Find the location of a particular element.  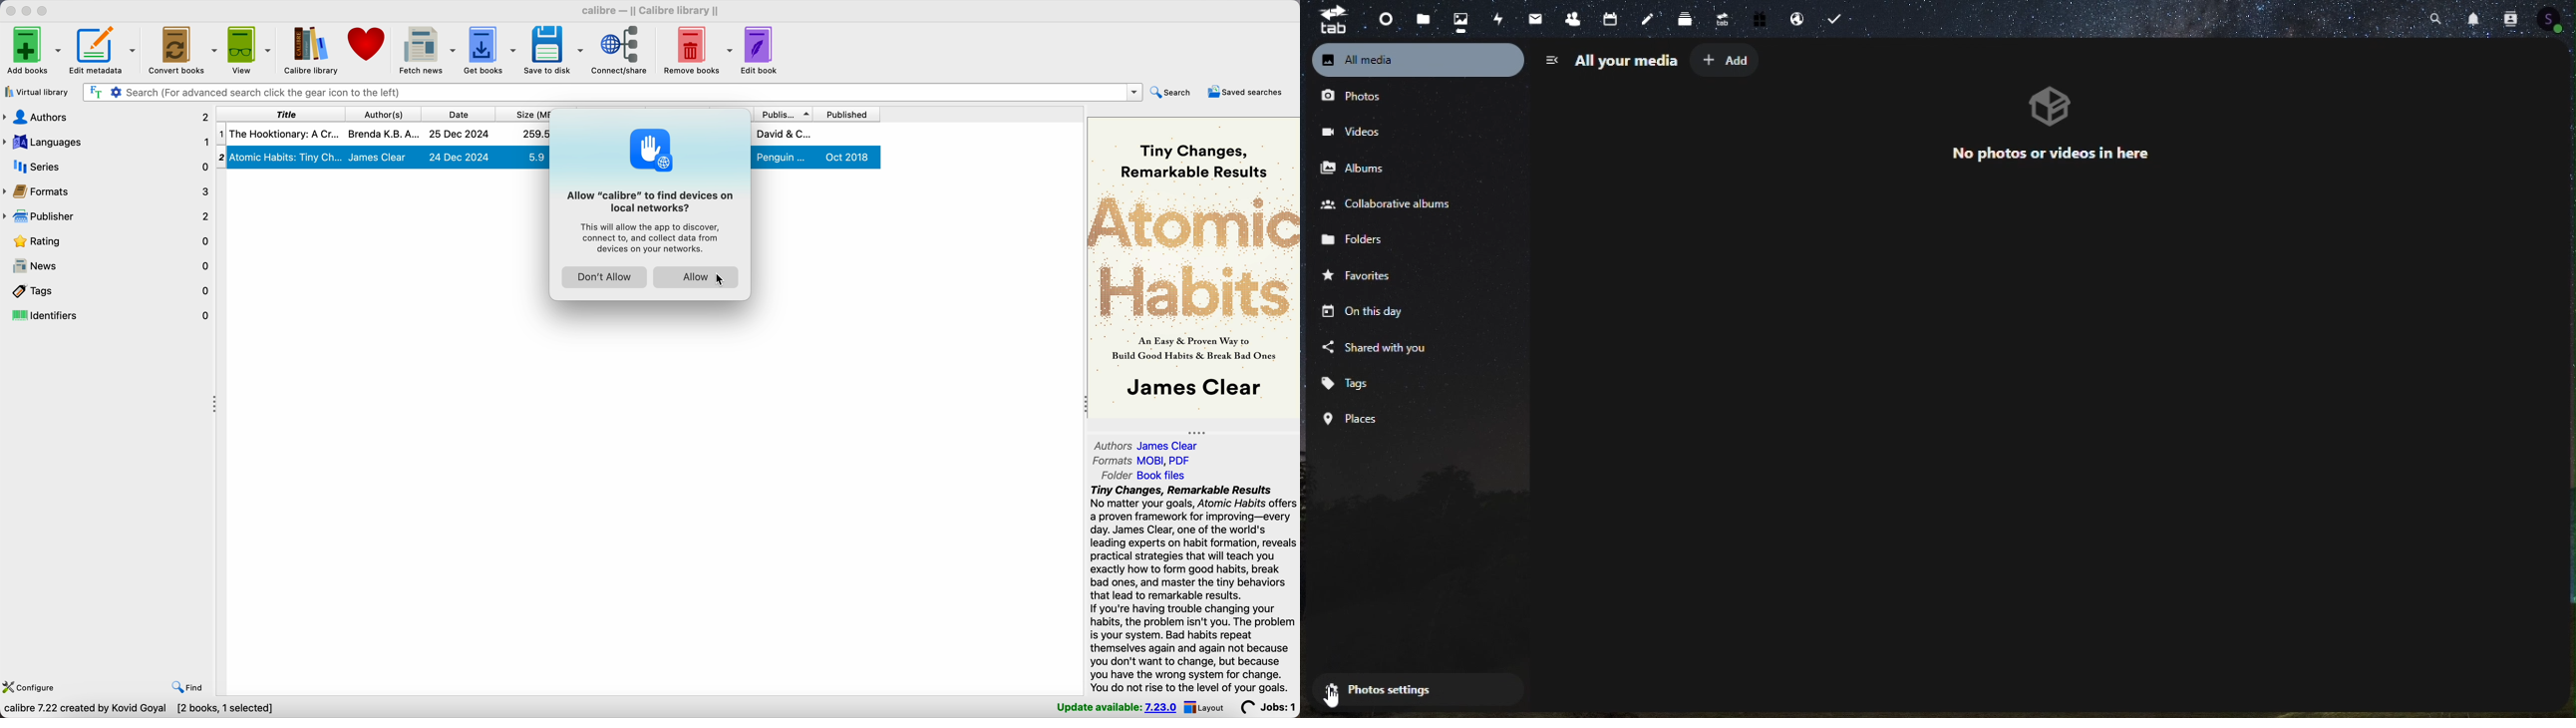

email handling is located at coordinates (1798, 19).